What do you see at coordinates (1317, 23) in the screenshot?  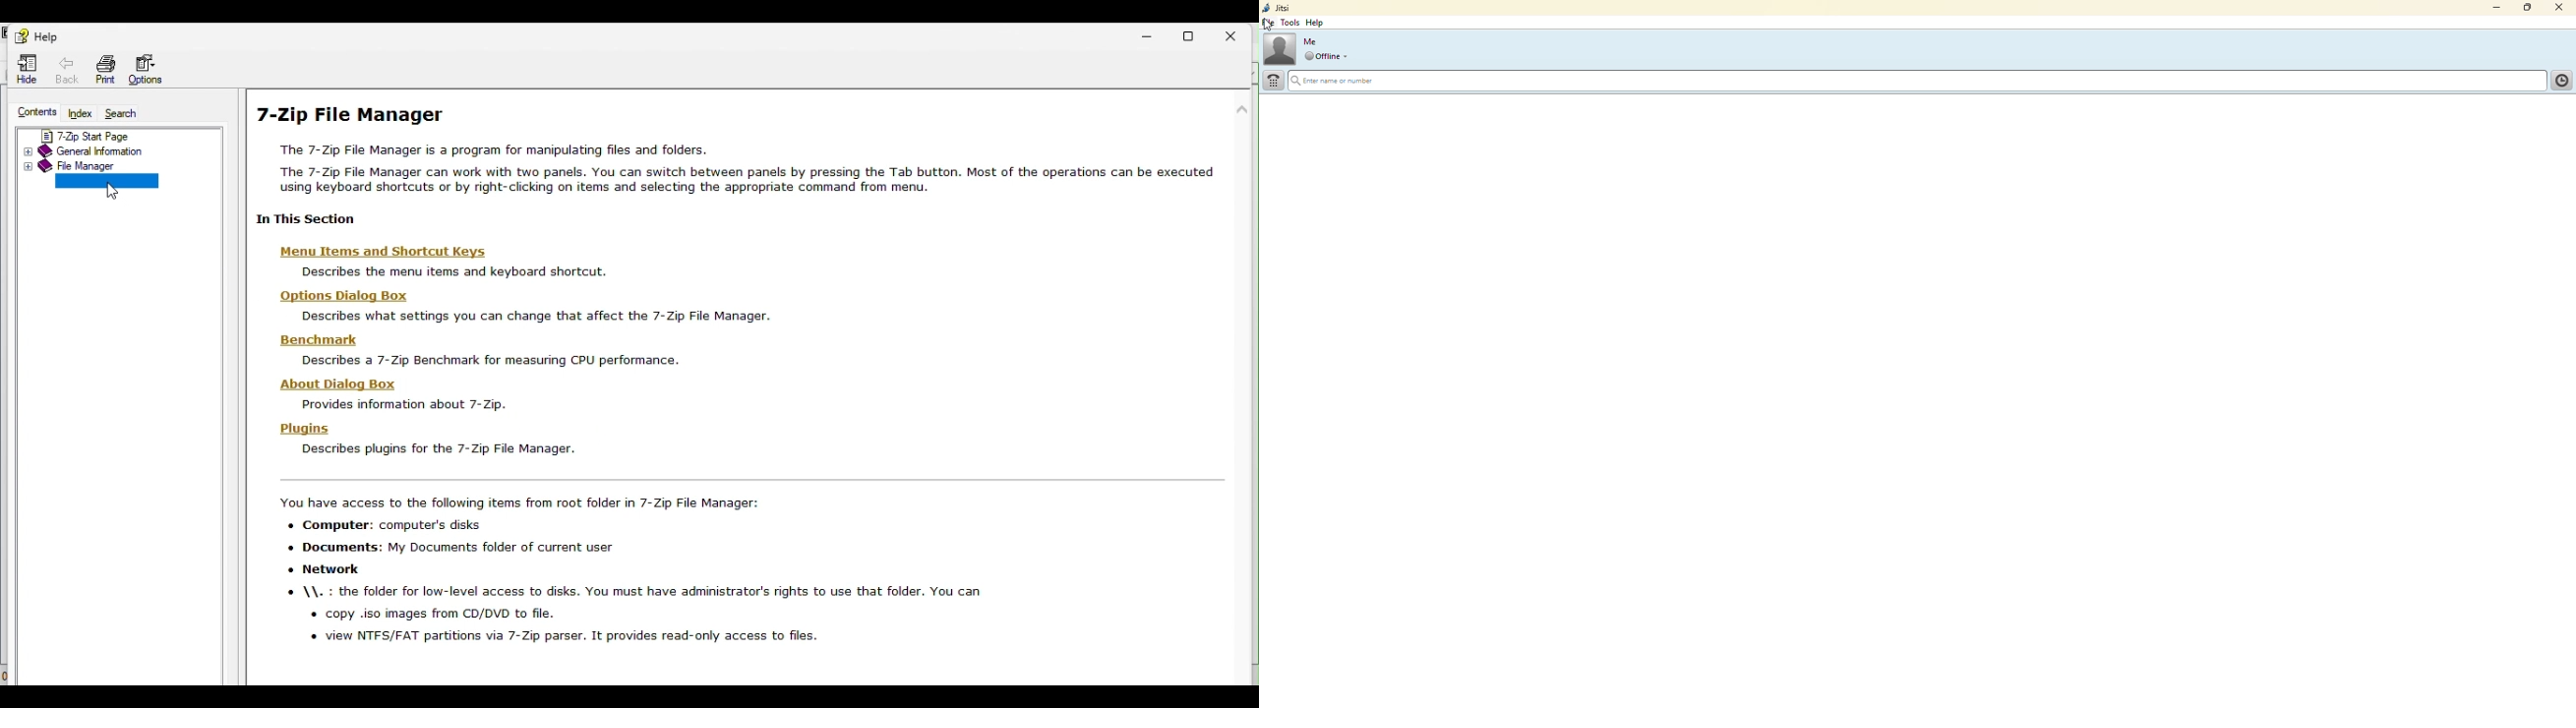 I see `help` at bounding box center [1317, 23].